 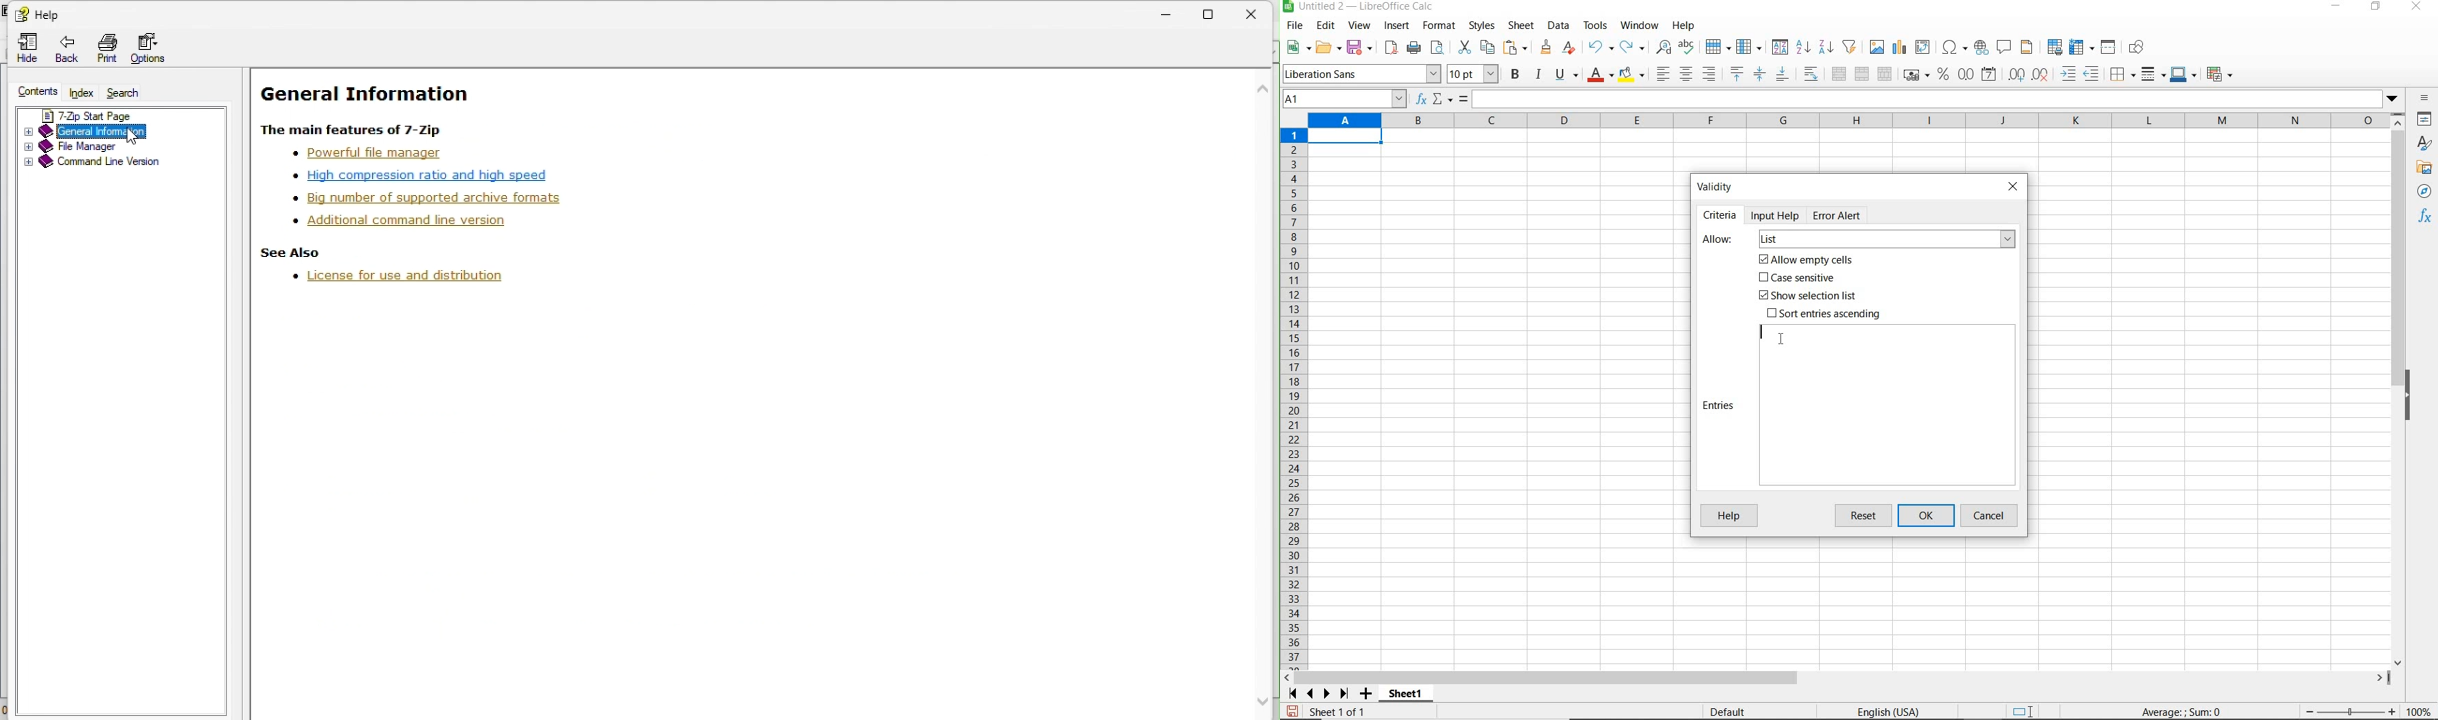 I want to click on clone formatting, so click(x=1547, y=48).